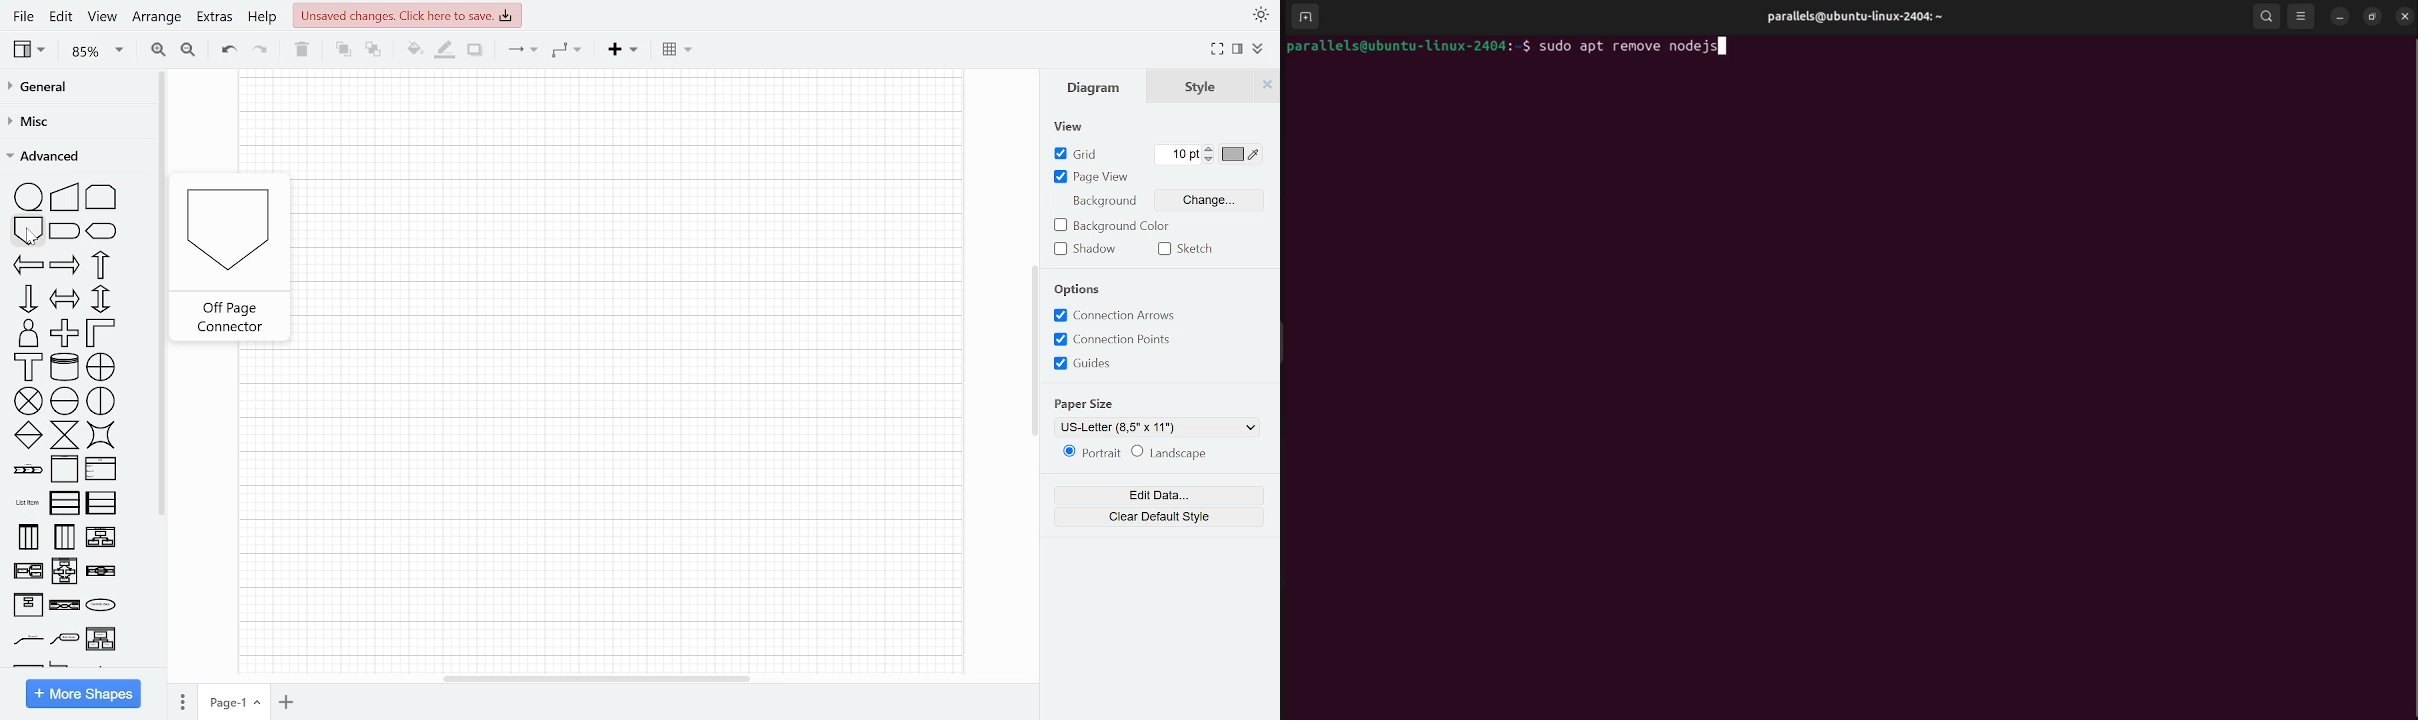  I want to click on Arrange, so click(155, 19).